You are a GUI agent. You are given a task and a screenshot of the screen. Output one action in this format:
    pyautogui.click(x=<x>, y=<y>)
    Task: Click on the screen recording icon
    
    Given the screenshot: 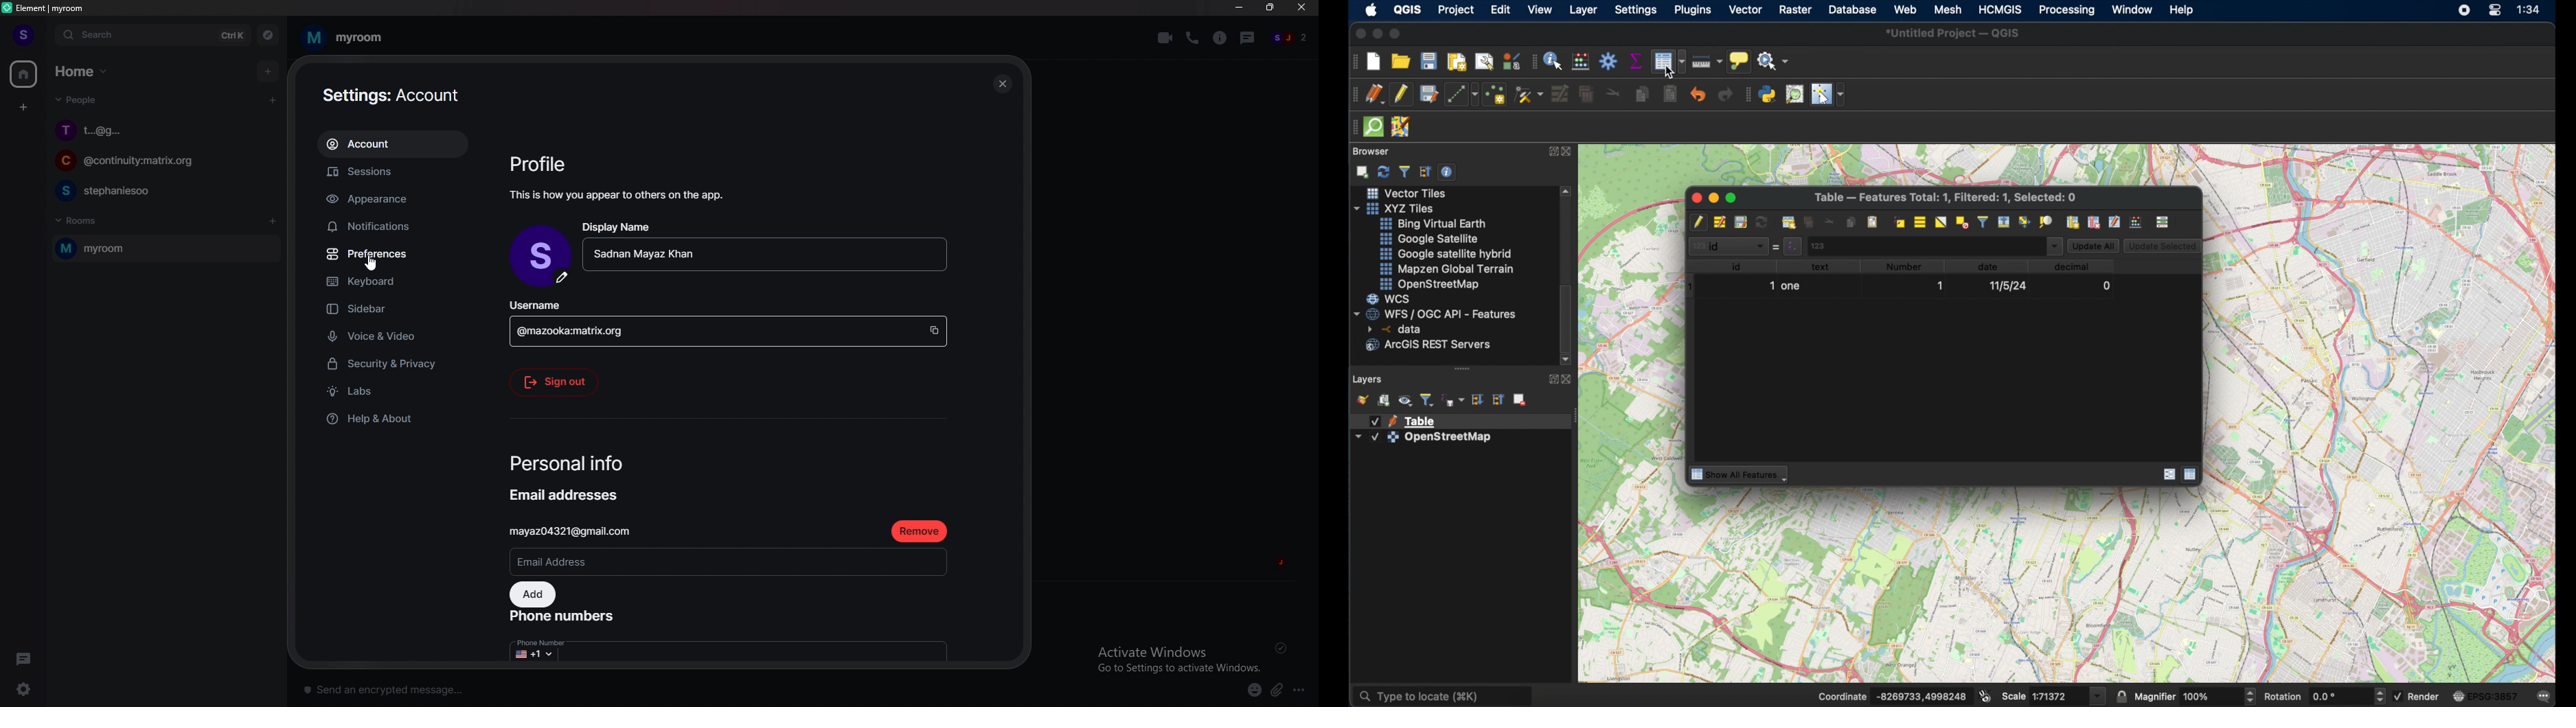 What is the action you would take?
    pyautogui.click(x=2463, y=12)
    